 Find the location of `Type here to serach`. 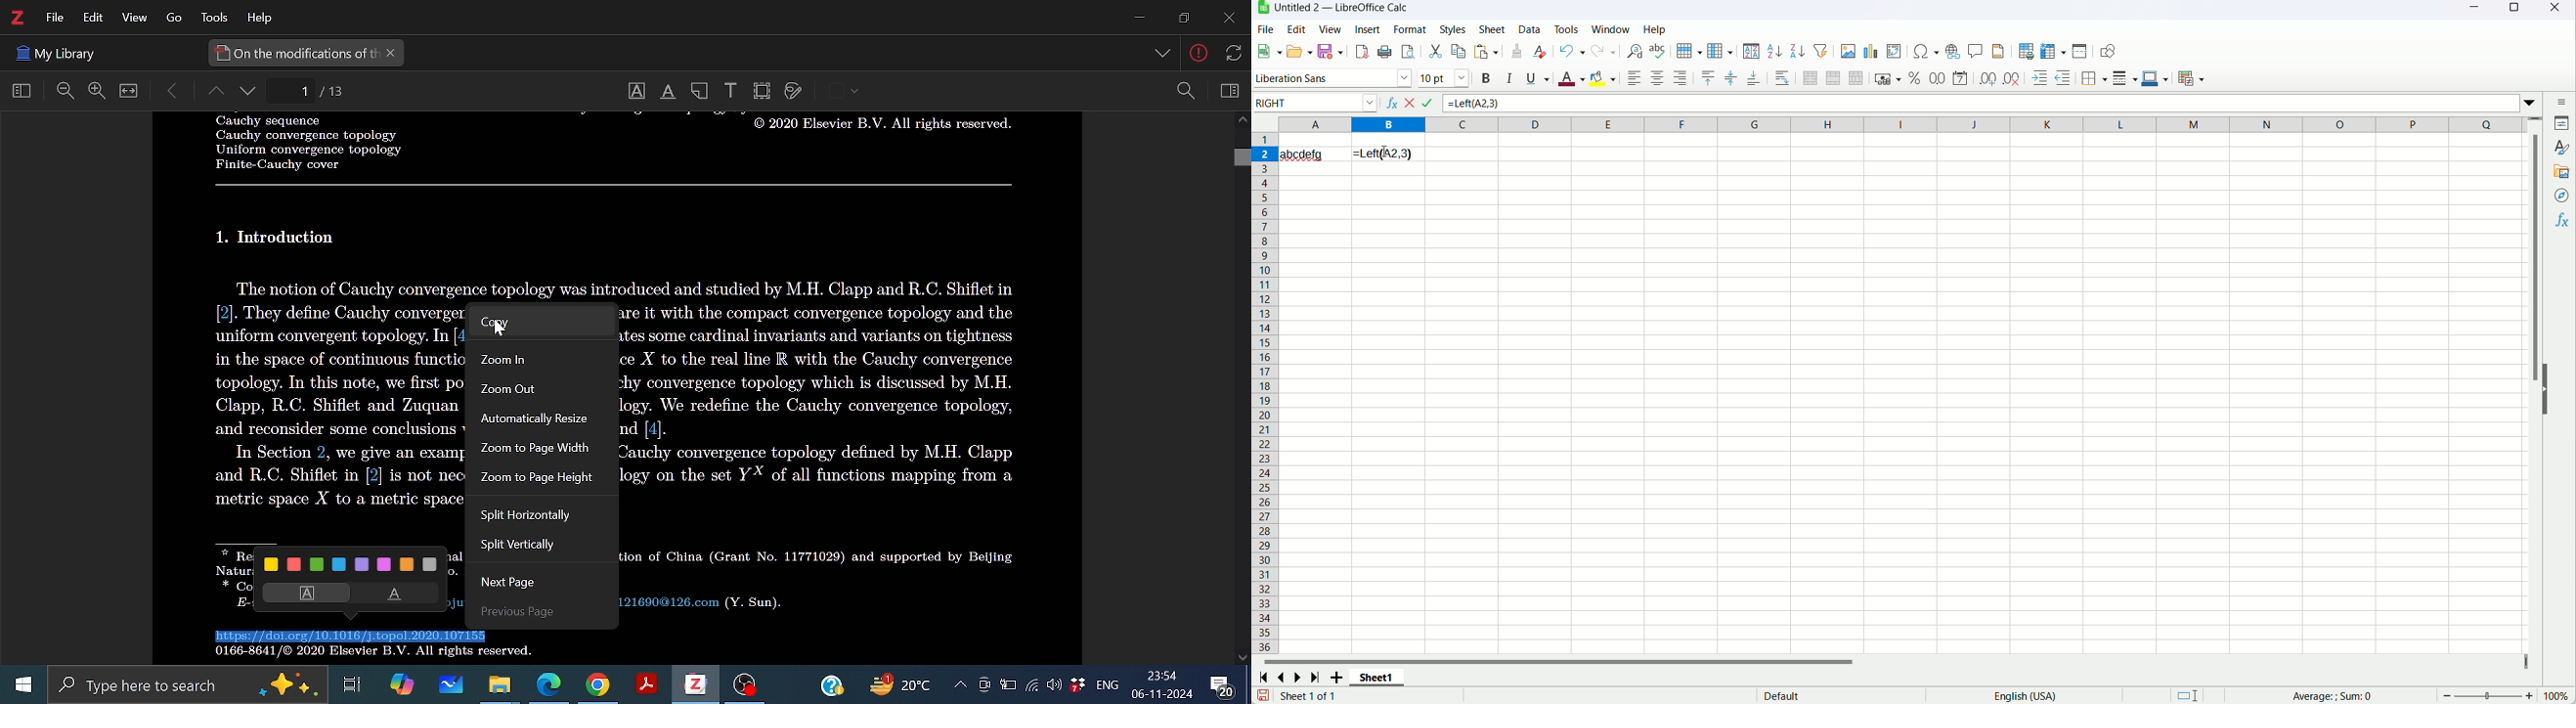

Type here to serach is located at coordinates (186, 685).